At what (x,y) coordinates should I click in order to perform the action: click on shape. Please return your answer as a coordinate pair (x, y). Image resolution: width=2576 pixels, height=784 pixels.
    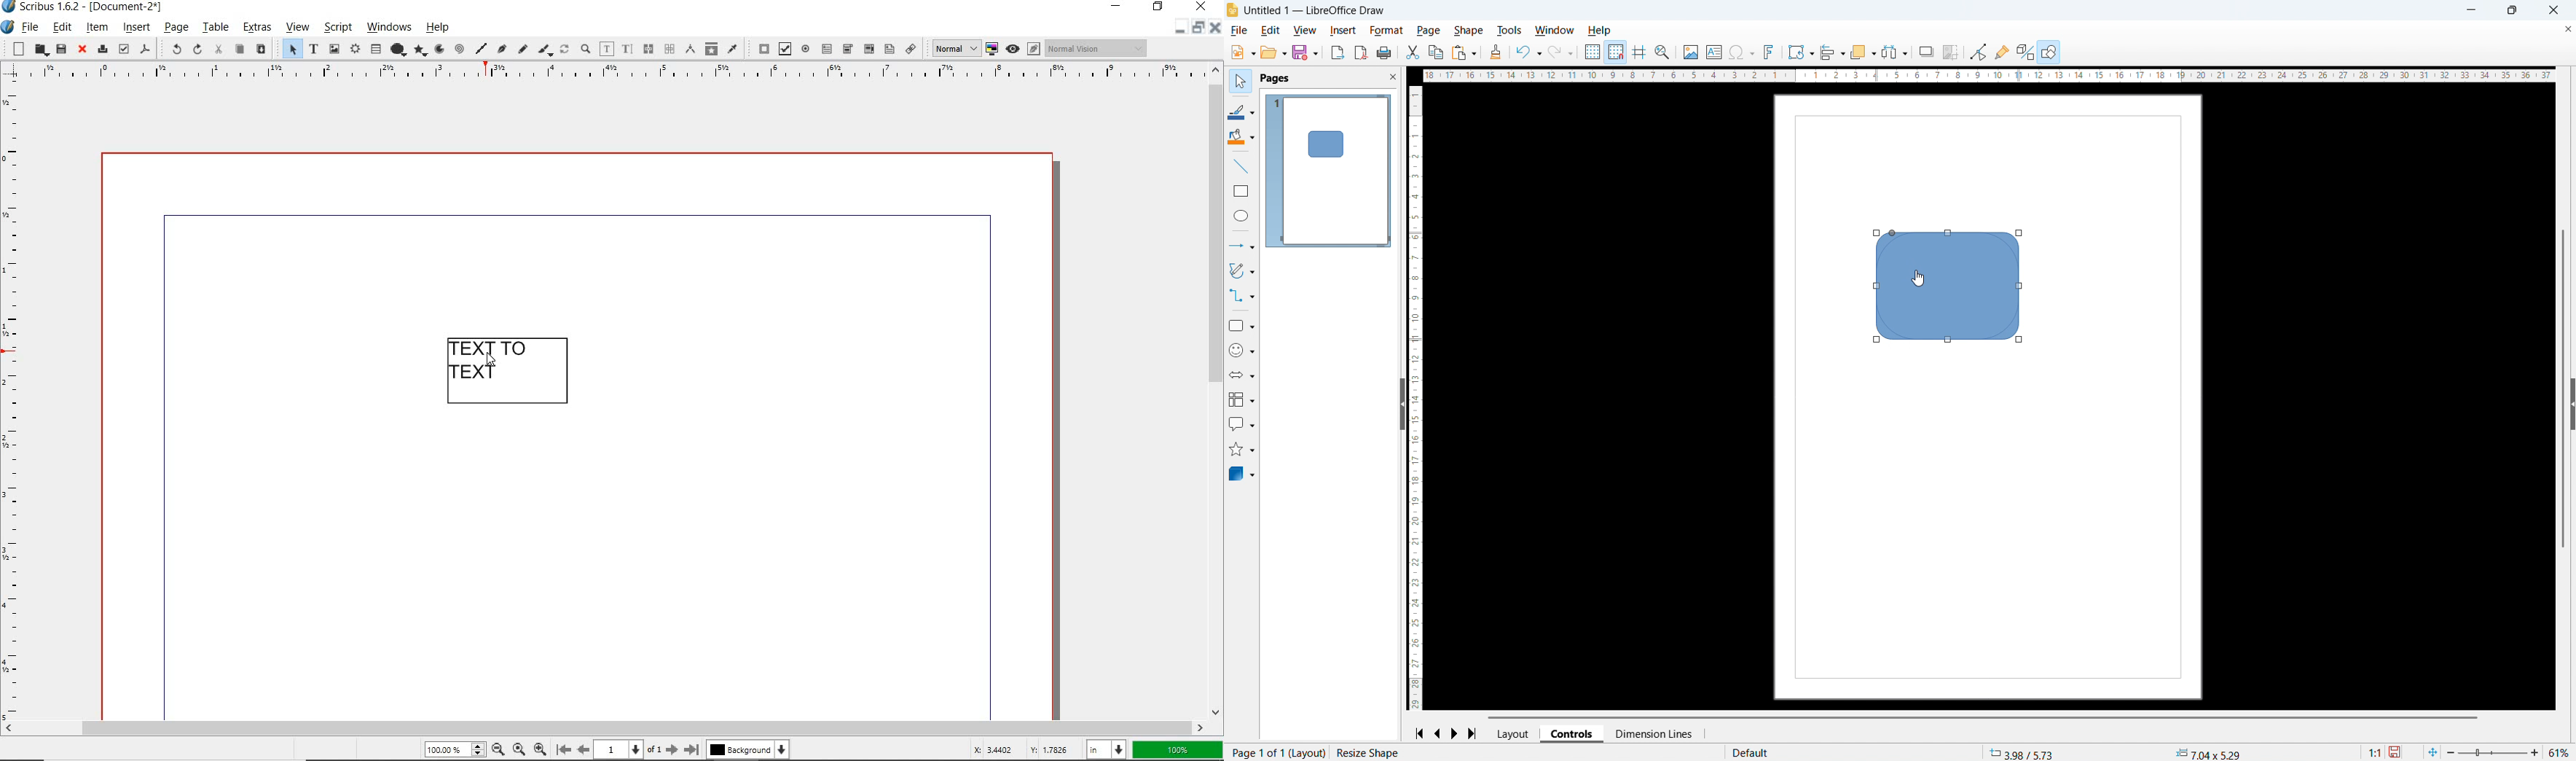
    Looking at the image, I should click on (398, 48).